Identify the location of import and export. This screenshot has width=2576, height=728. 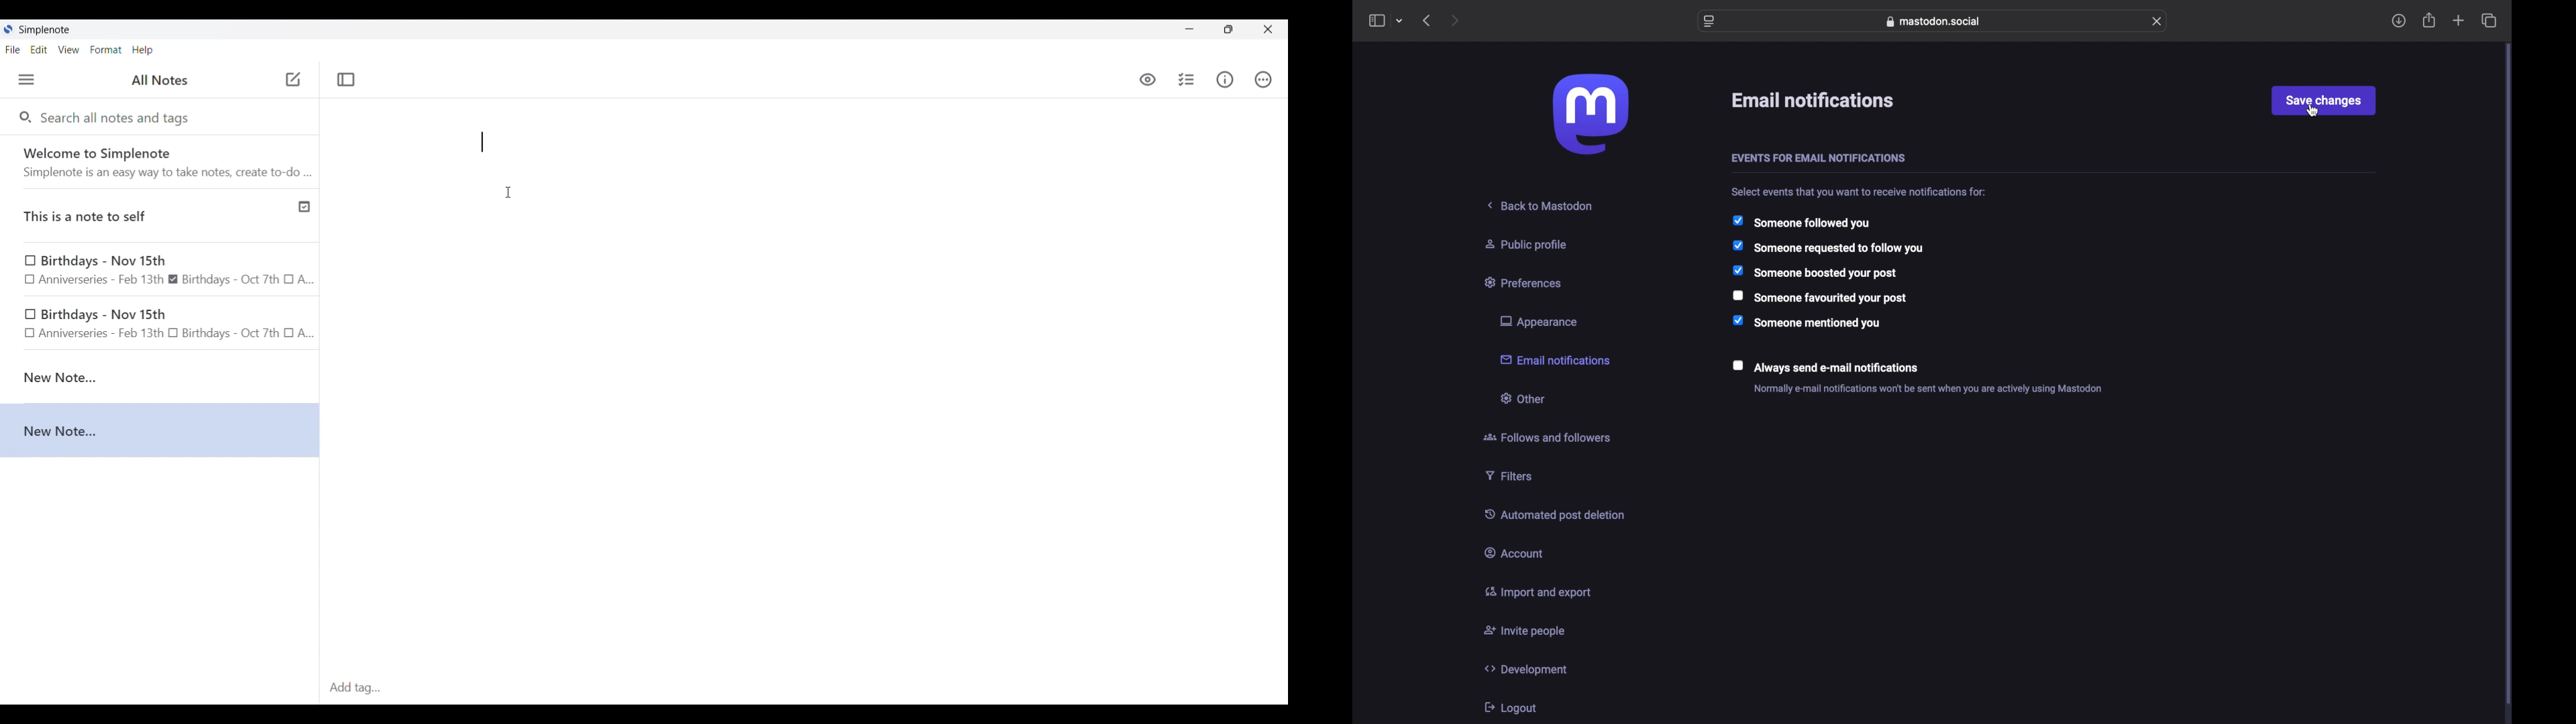
(1538, 592).